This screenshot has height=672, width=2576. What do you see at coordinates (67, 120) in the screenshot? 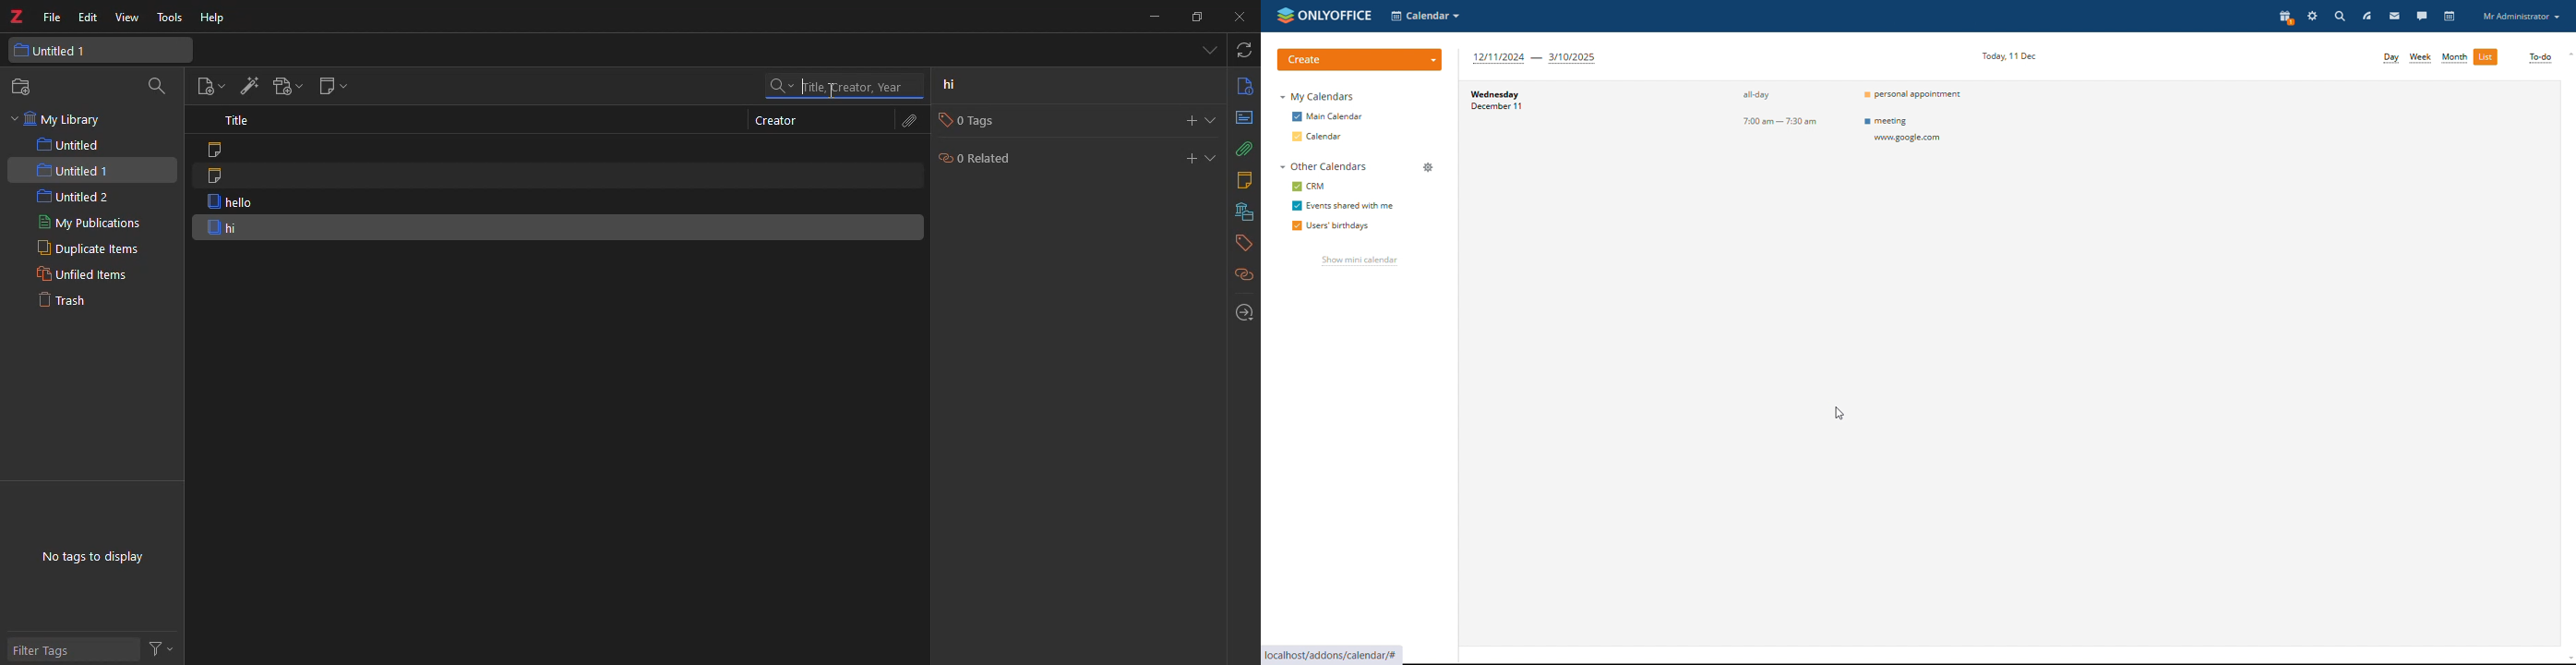
I see `my library` at bounding box center [67, 120].